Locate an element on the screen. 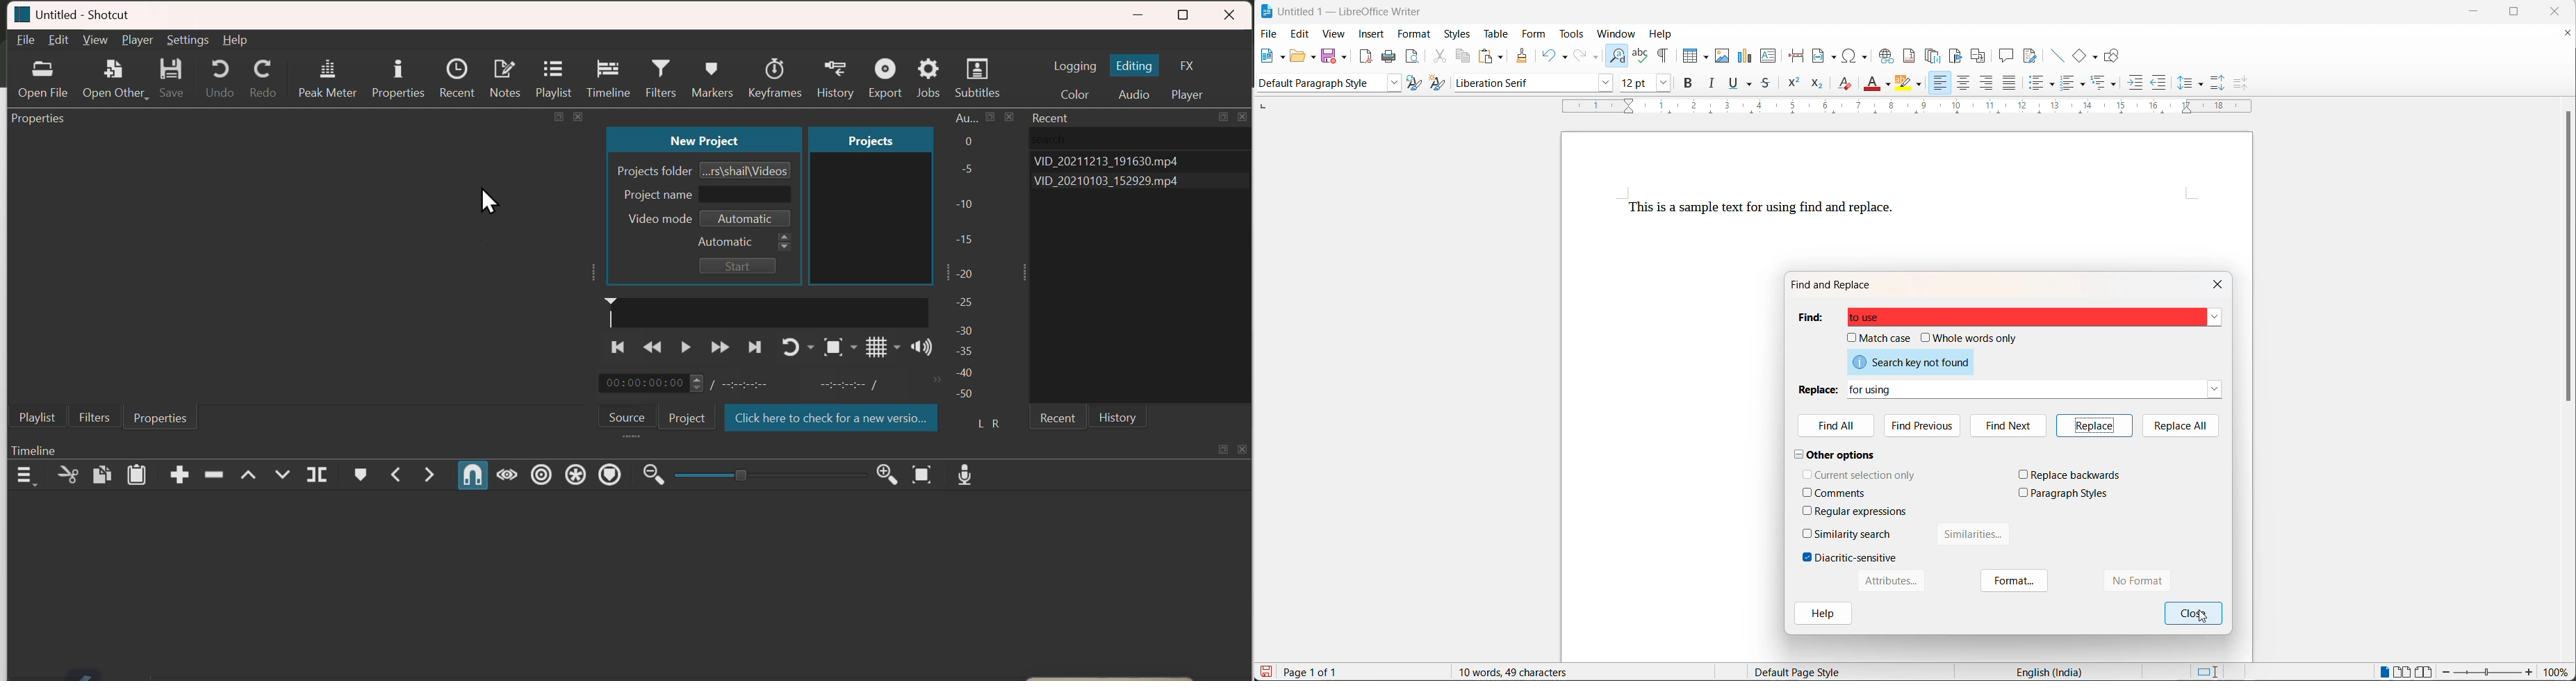 This screenshot has width=2576, height=700. save is located at coordinates (1329, 55).